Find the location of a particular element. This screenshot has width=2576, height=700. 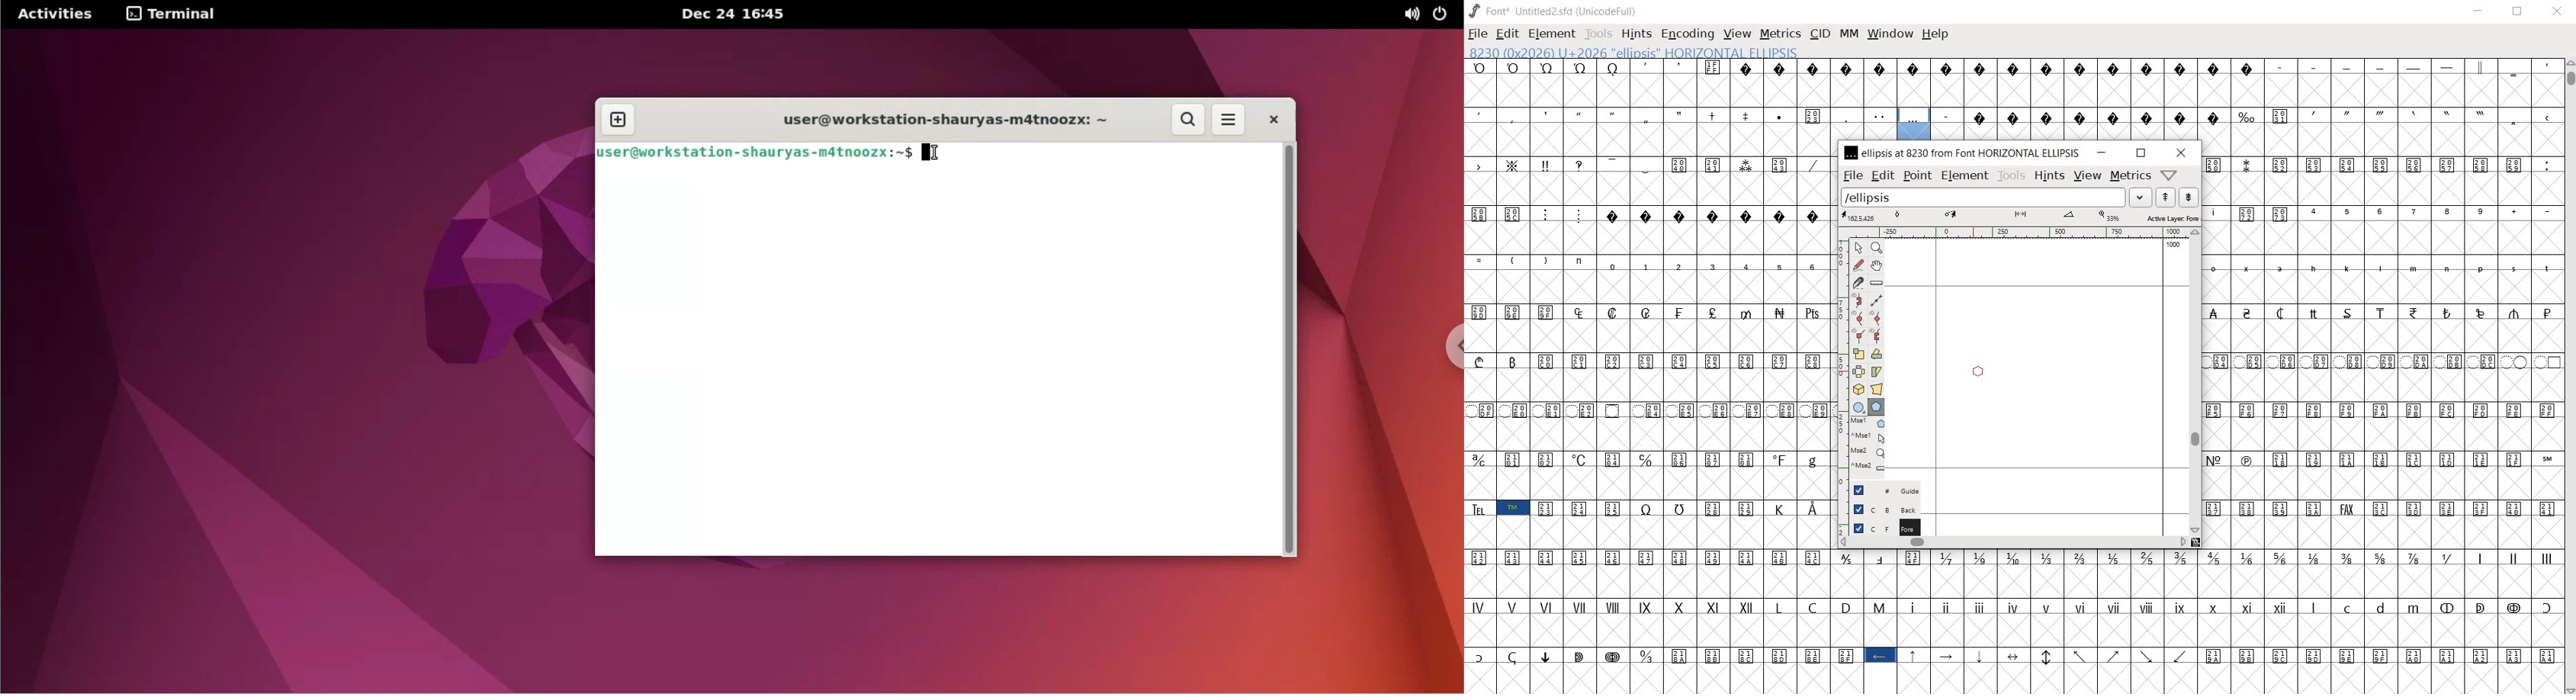

VIEW is located at coordinates (1736, 35).